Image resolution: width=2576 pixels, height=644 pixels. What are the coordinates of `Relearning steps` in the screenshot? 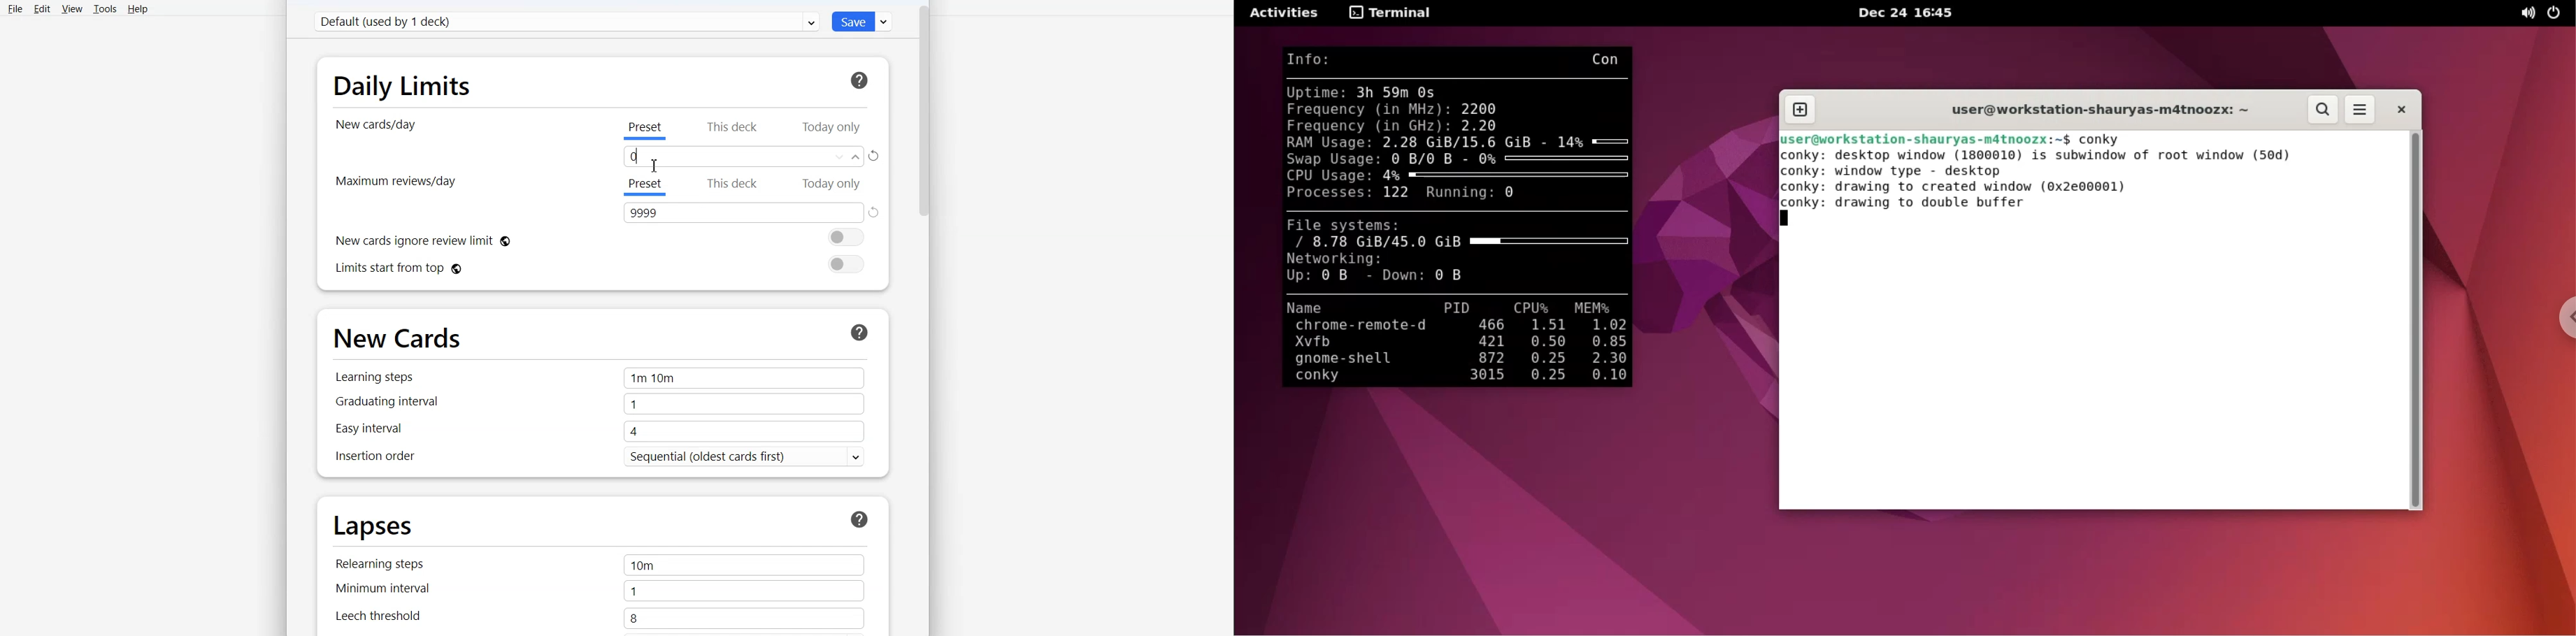 It's located at (396, 561).